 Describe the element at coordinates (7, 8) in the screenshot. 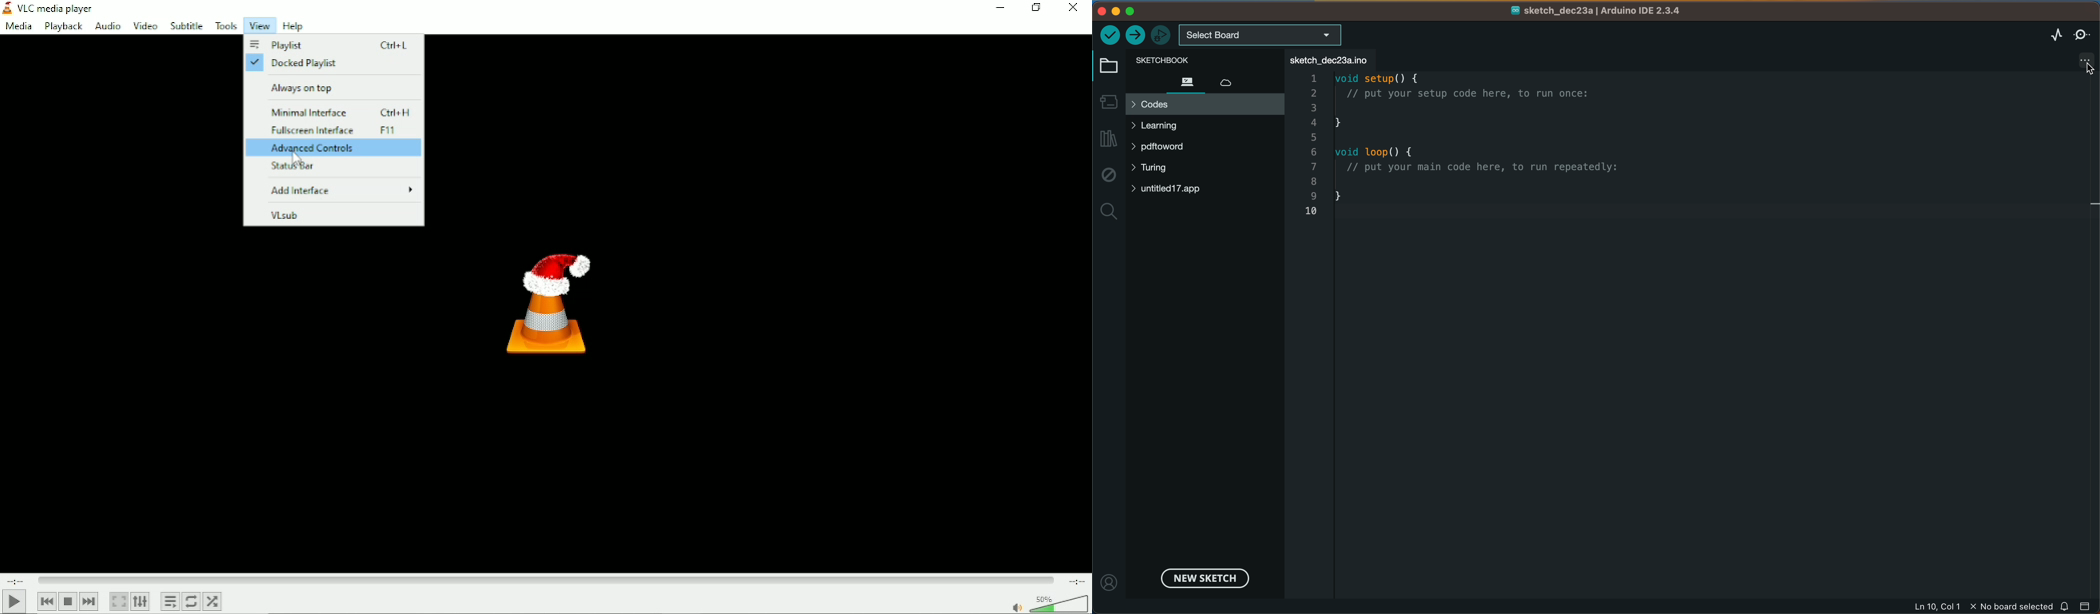

I see `vlc media player logo` at that location.